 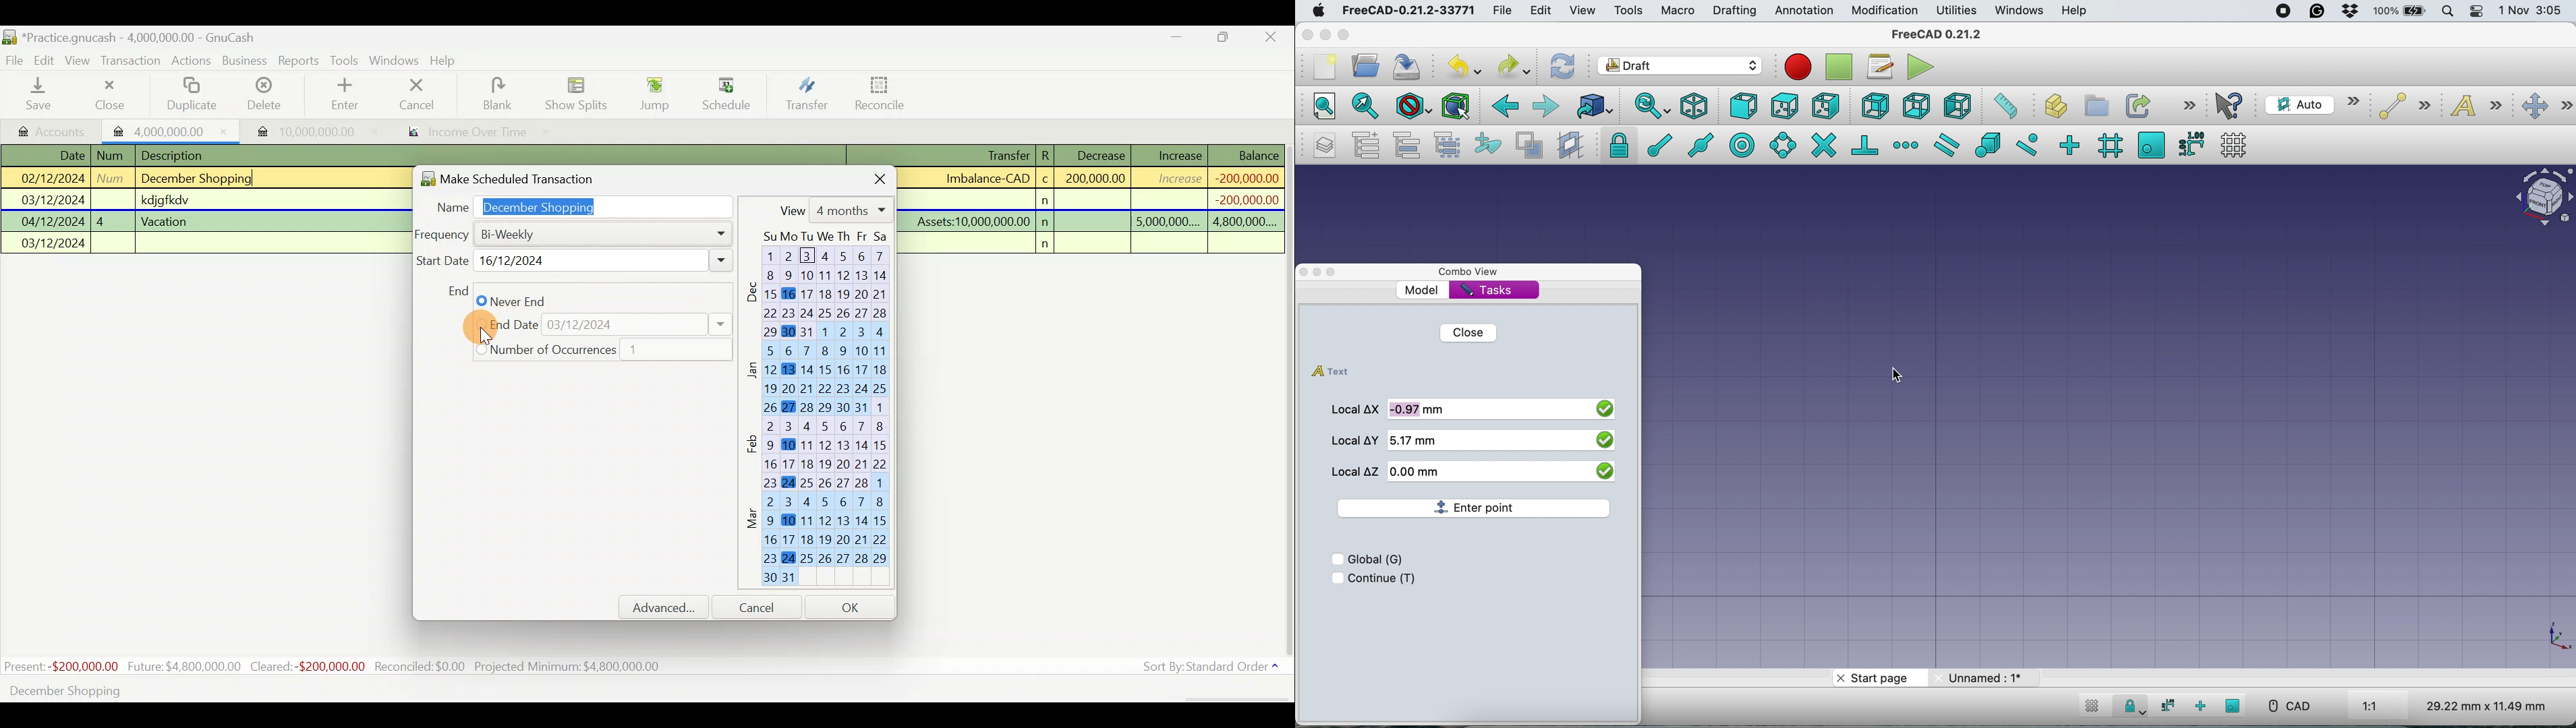 I want to click on Yearly, so click(x=561, y=355).